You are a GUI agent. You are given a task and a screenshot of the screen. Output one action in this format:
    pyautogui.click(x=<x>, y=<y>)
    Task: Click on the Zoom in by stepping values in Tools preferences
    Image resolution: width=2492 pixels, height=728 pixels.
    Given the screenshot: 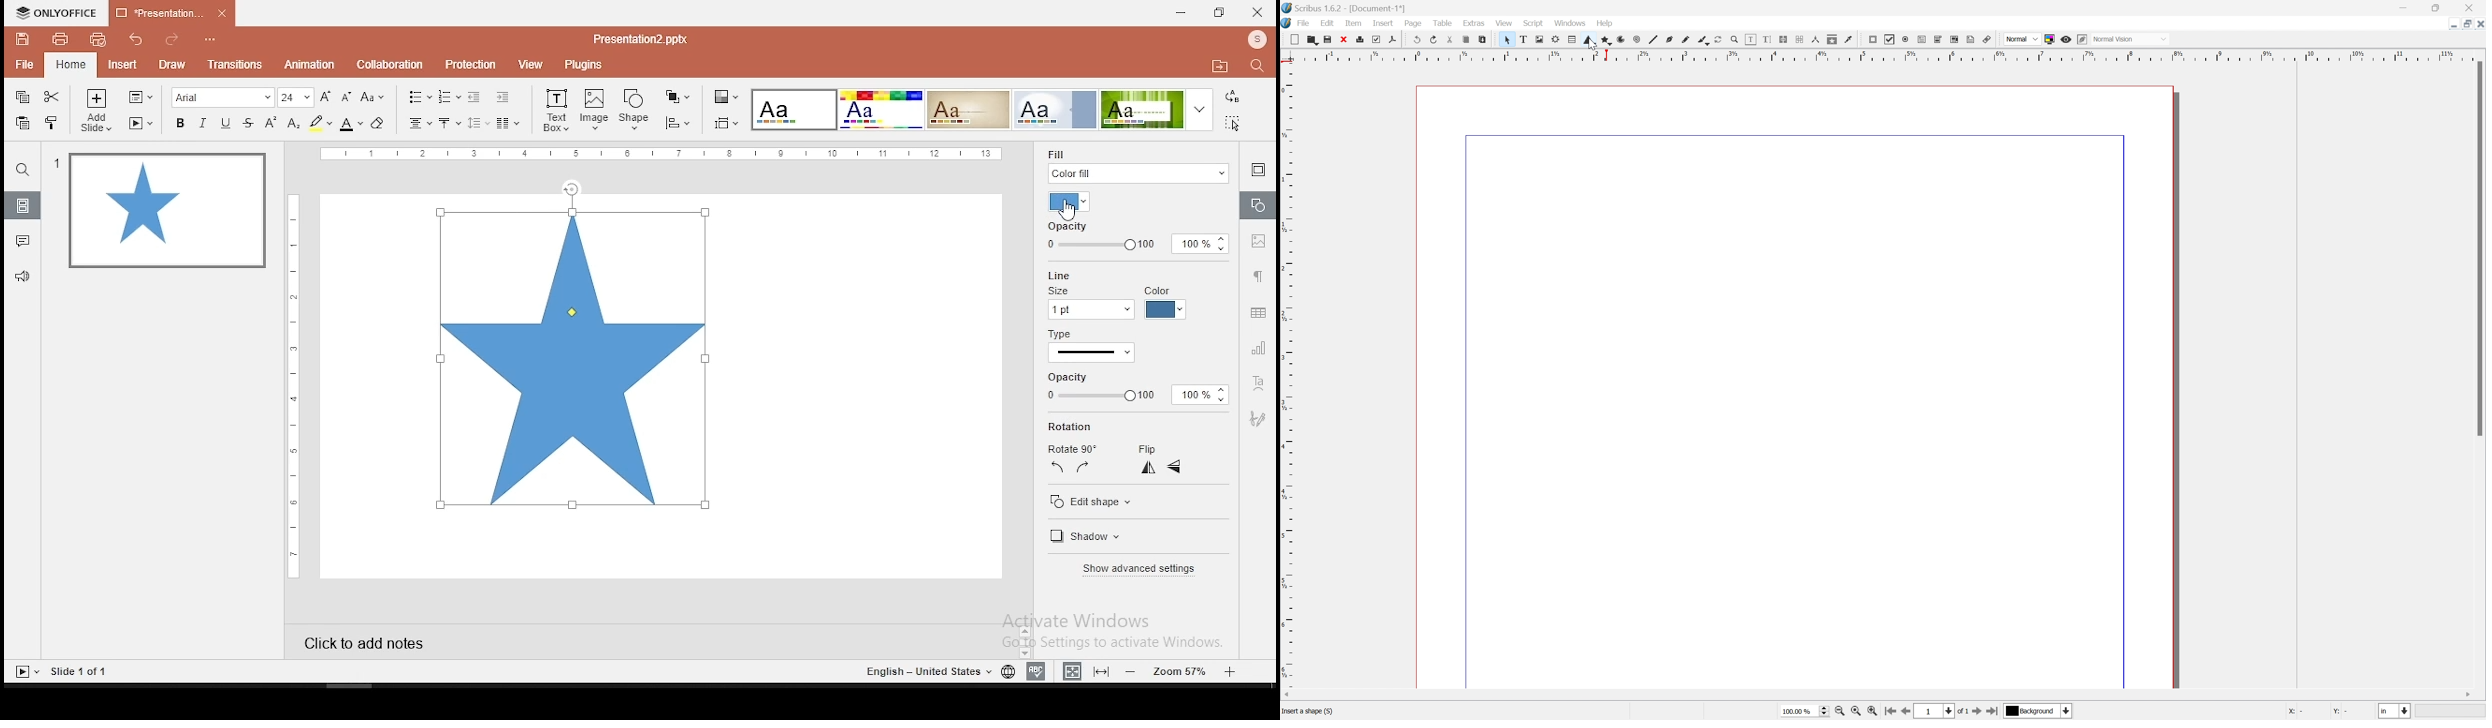 What is the action you would take?
    pyautogui.click(x=1872, y=712)
    